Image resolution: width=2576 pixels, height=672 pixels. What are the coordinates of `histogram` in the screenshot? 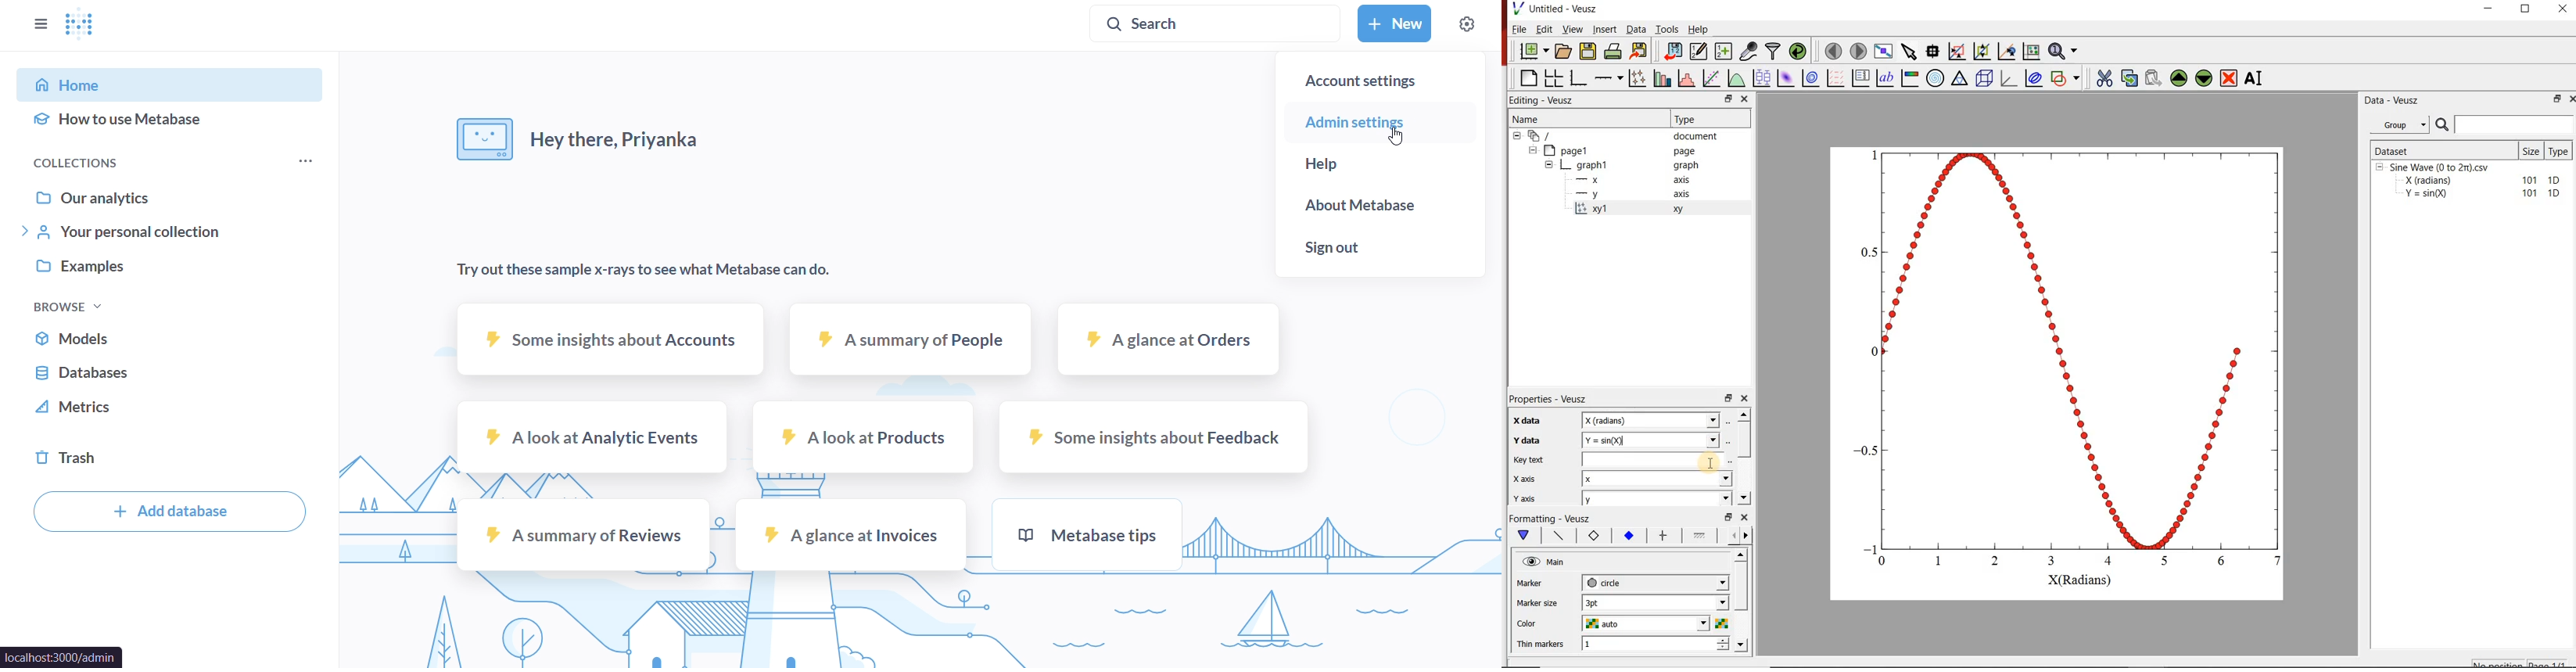 It's located at (1688, 77).